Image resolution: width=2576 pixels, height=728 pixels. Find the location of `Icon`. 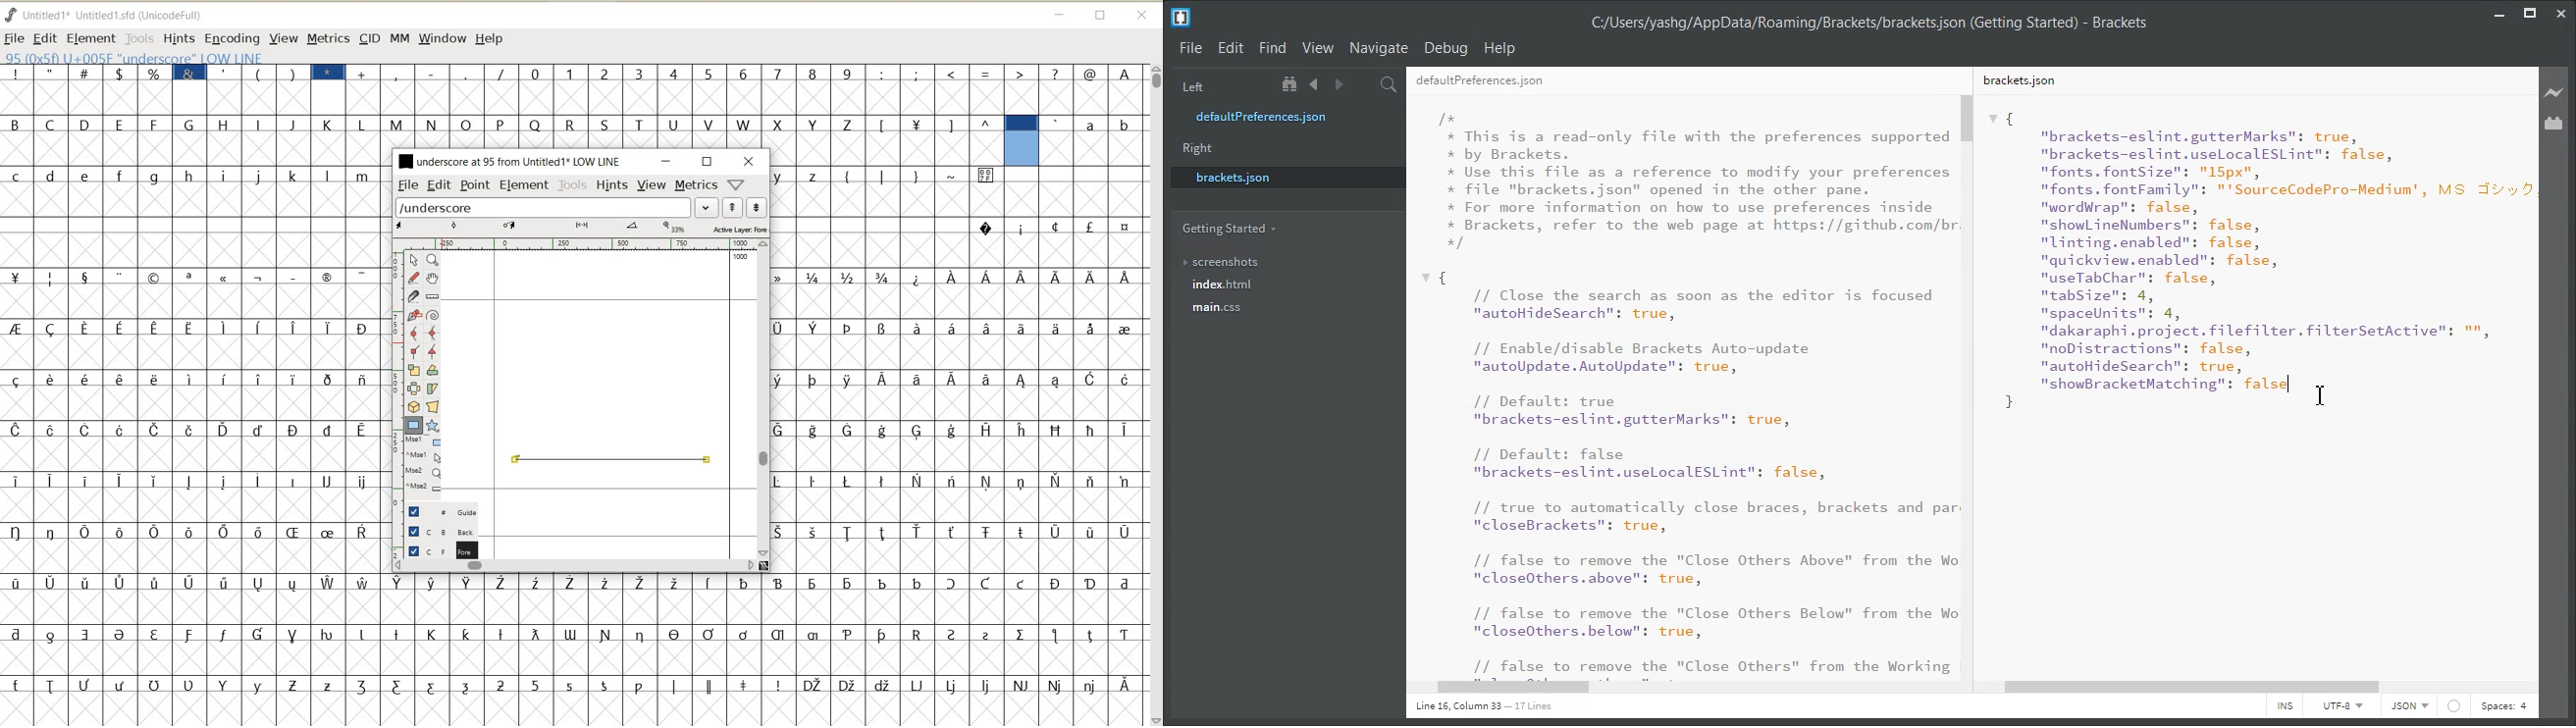

Icon is located at coordinates (2454, 706).